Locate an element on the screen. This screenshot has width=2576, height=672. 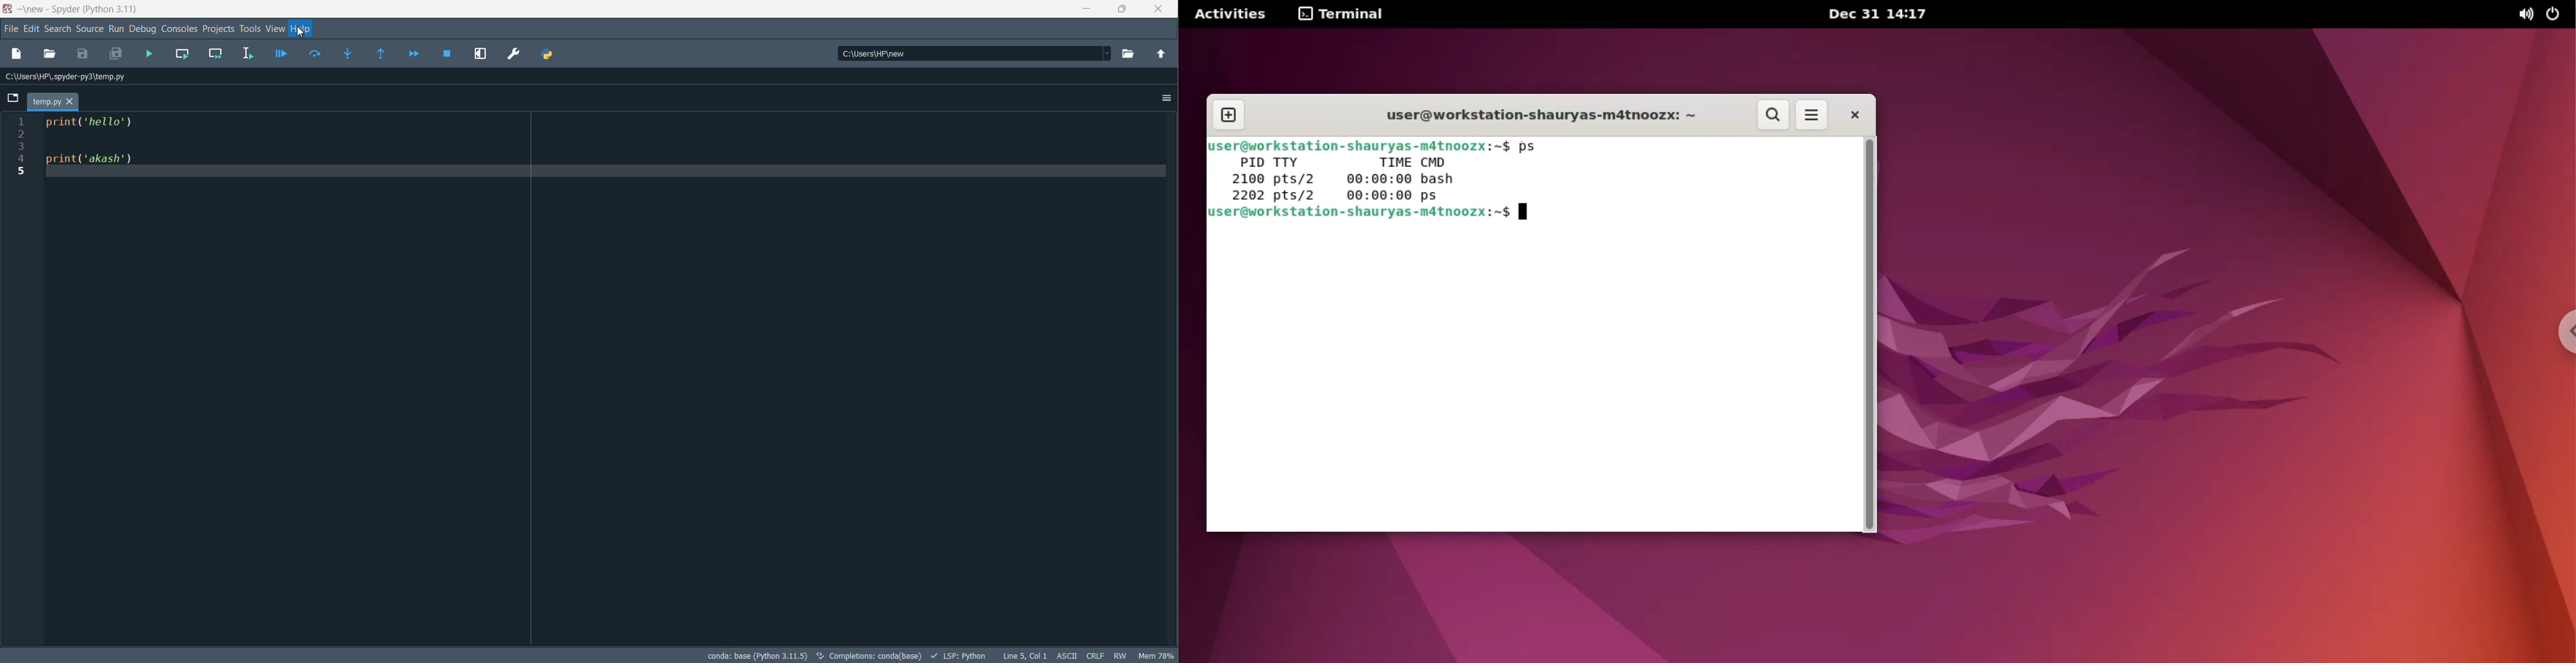
file menu is located at coordinates (11, 28).